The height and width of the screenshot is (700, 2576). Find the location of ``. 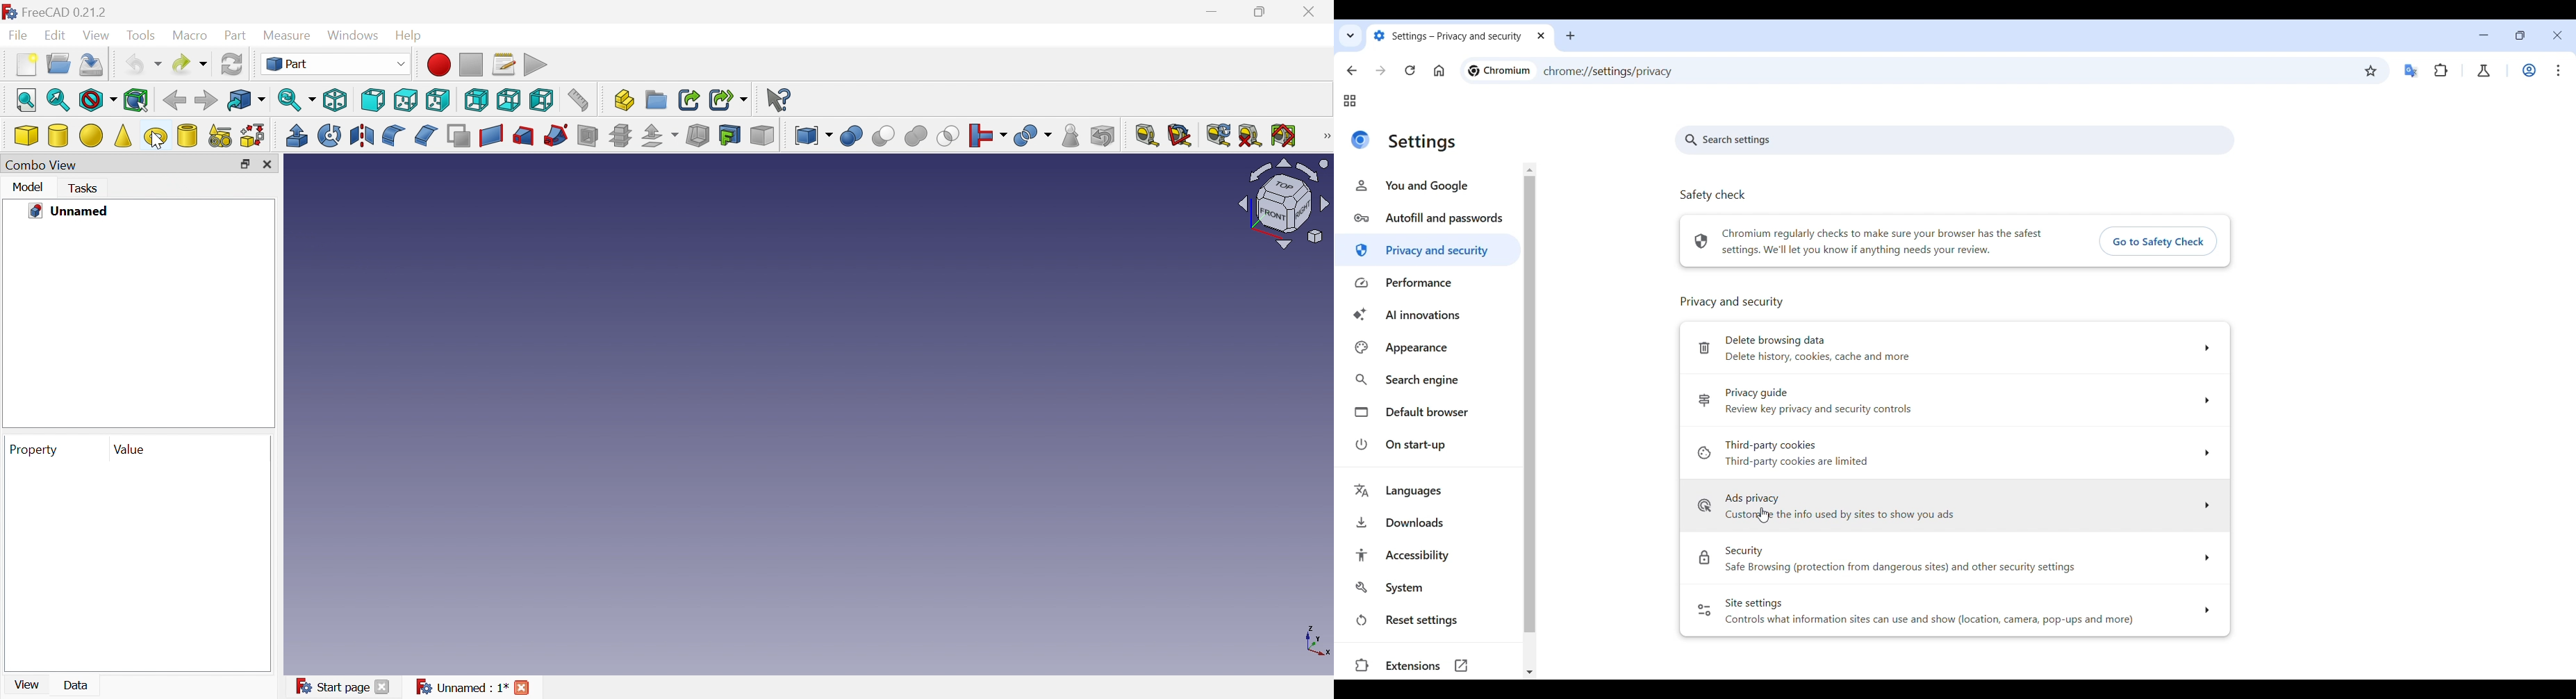

 is located at coordinates (1072, 136).